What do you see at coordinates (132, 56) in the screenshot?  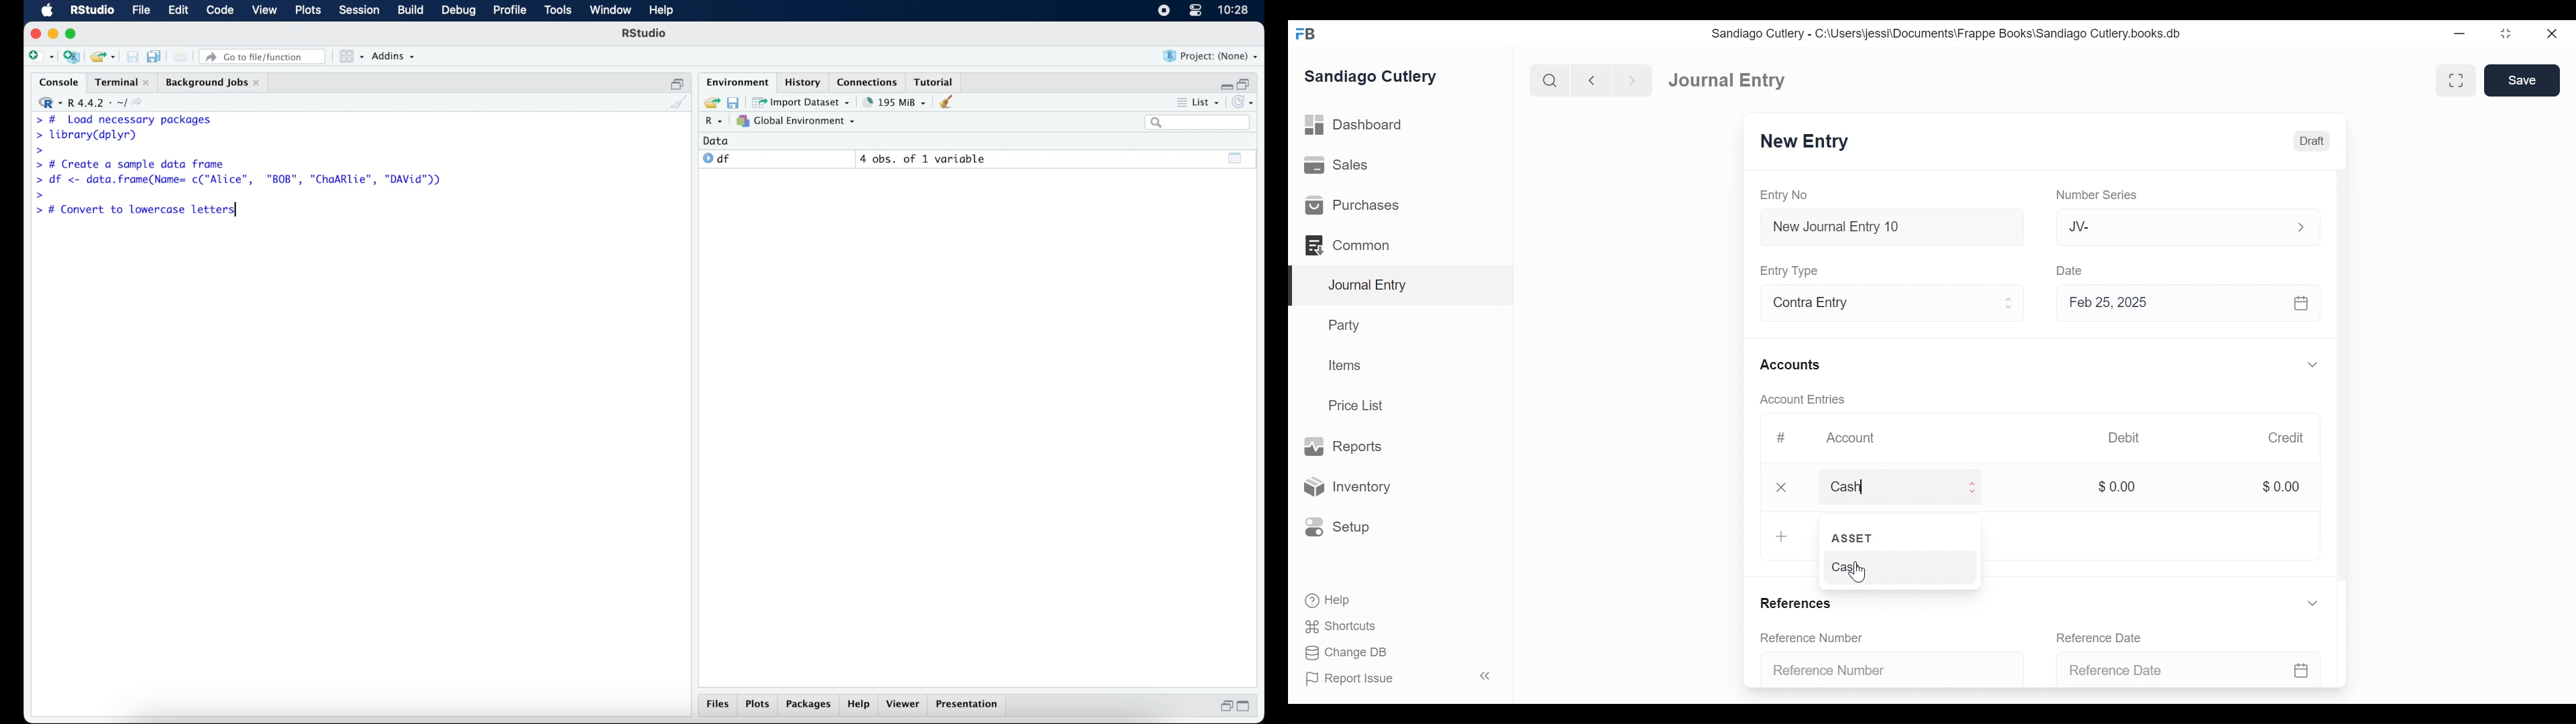 I see `save` at bounding box center [132, 56].